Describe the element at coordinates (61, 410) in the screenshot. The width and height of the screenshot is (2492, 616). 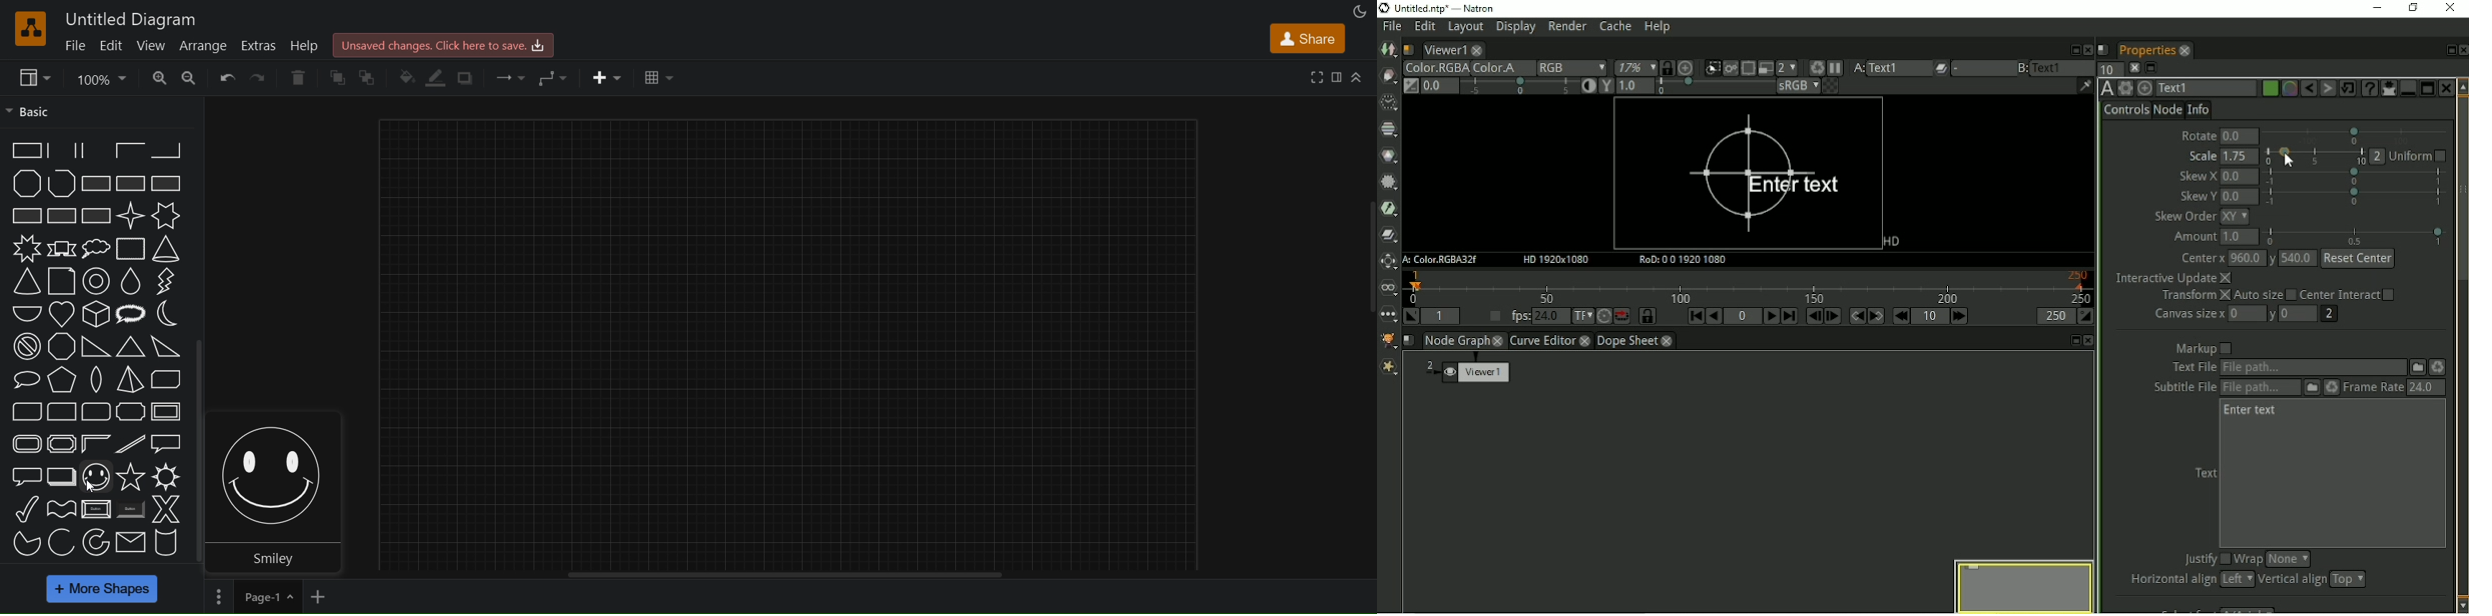
I see `corner rounded rectangle ` at that location.